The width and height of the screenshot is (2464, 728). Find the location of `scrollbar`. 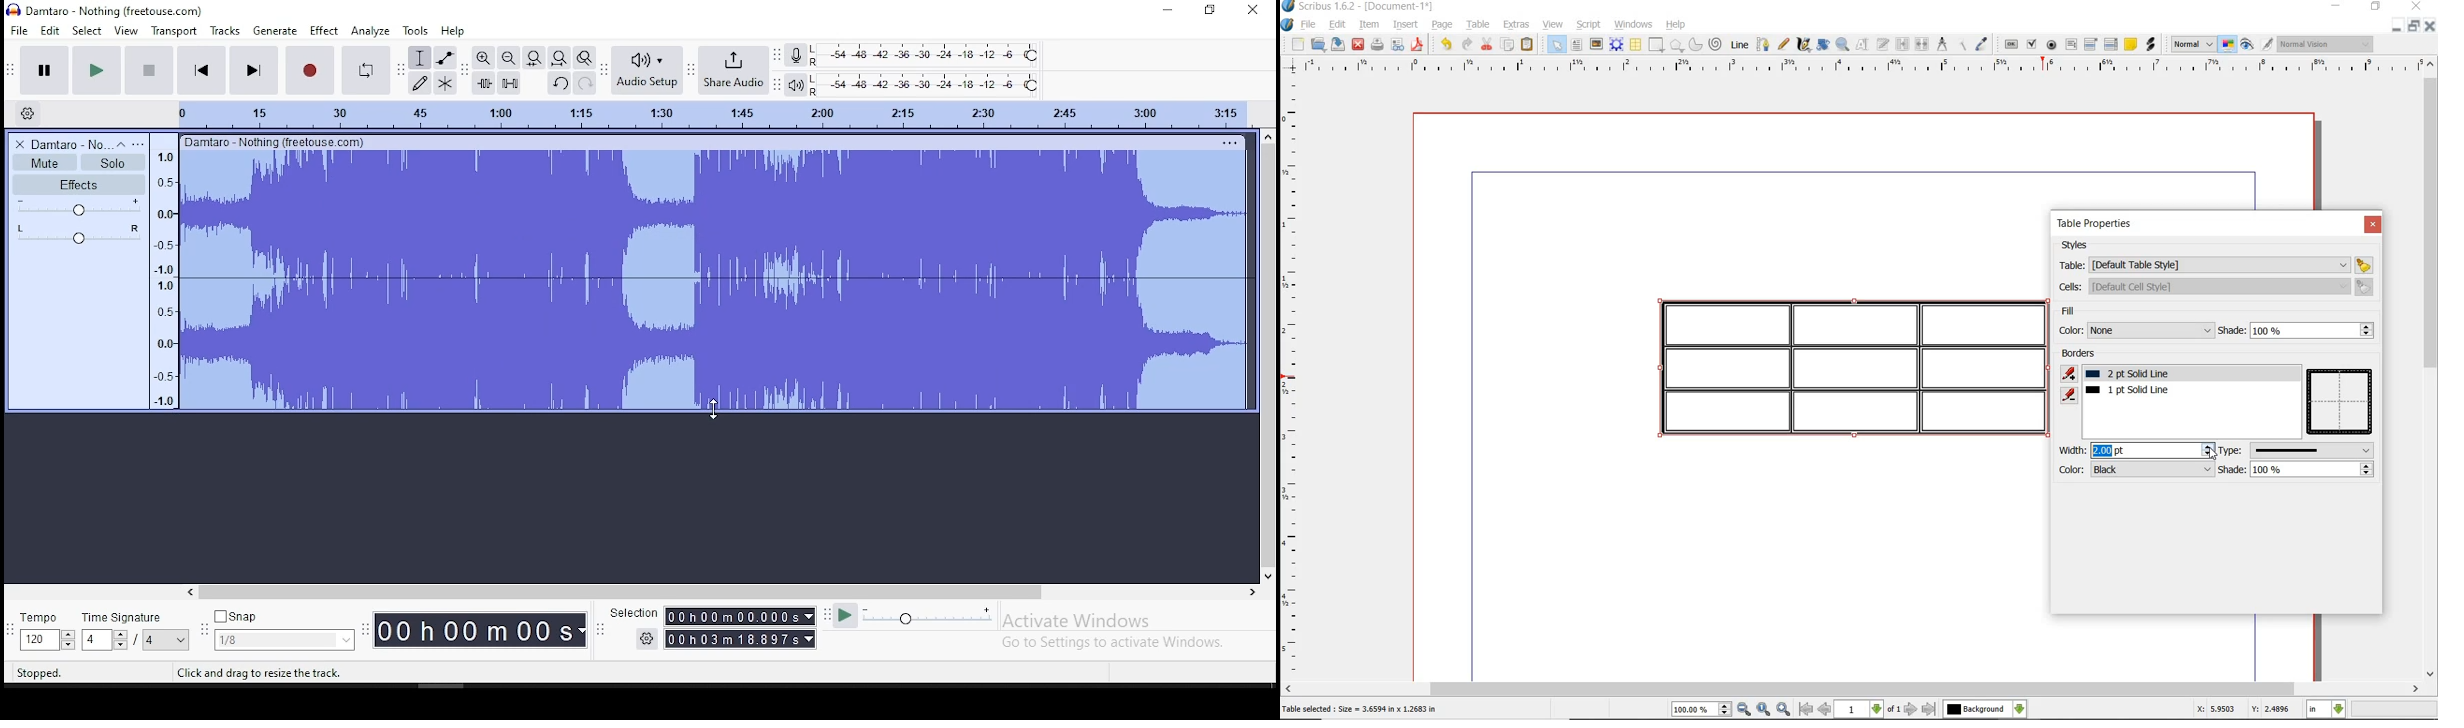

scrollbar is located at coordinates (1859, 689).